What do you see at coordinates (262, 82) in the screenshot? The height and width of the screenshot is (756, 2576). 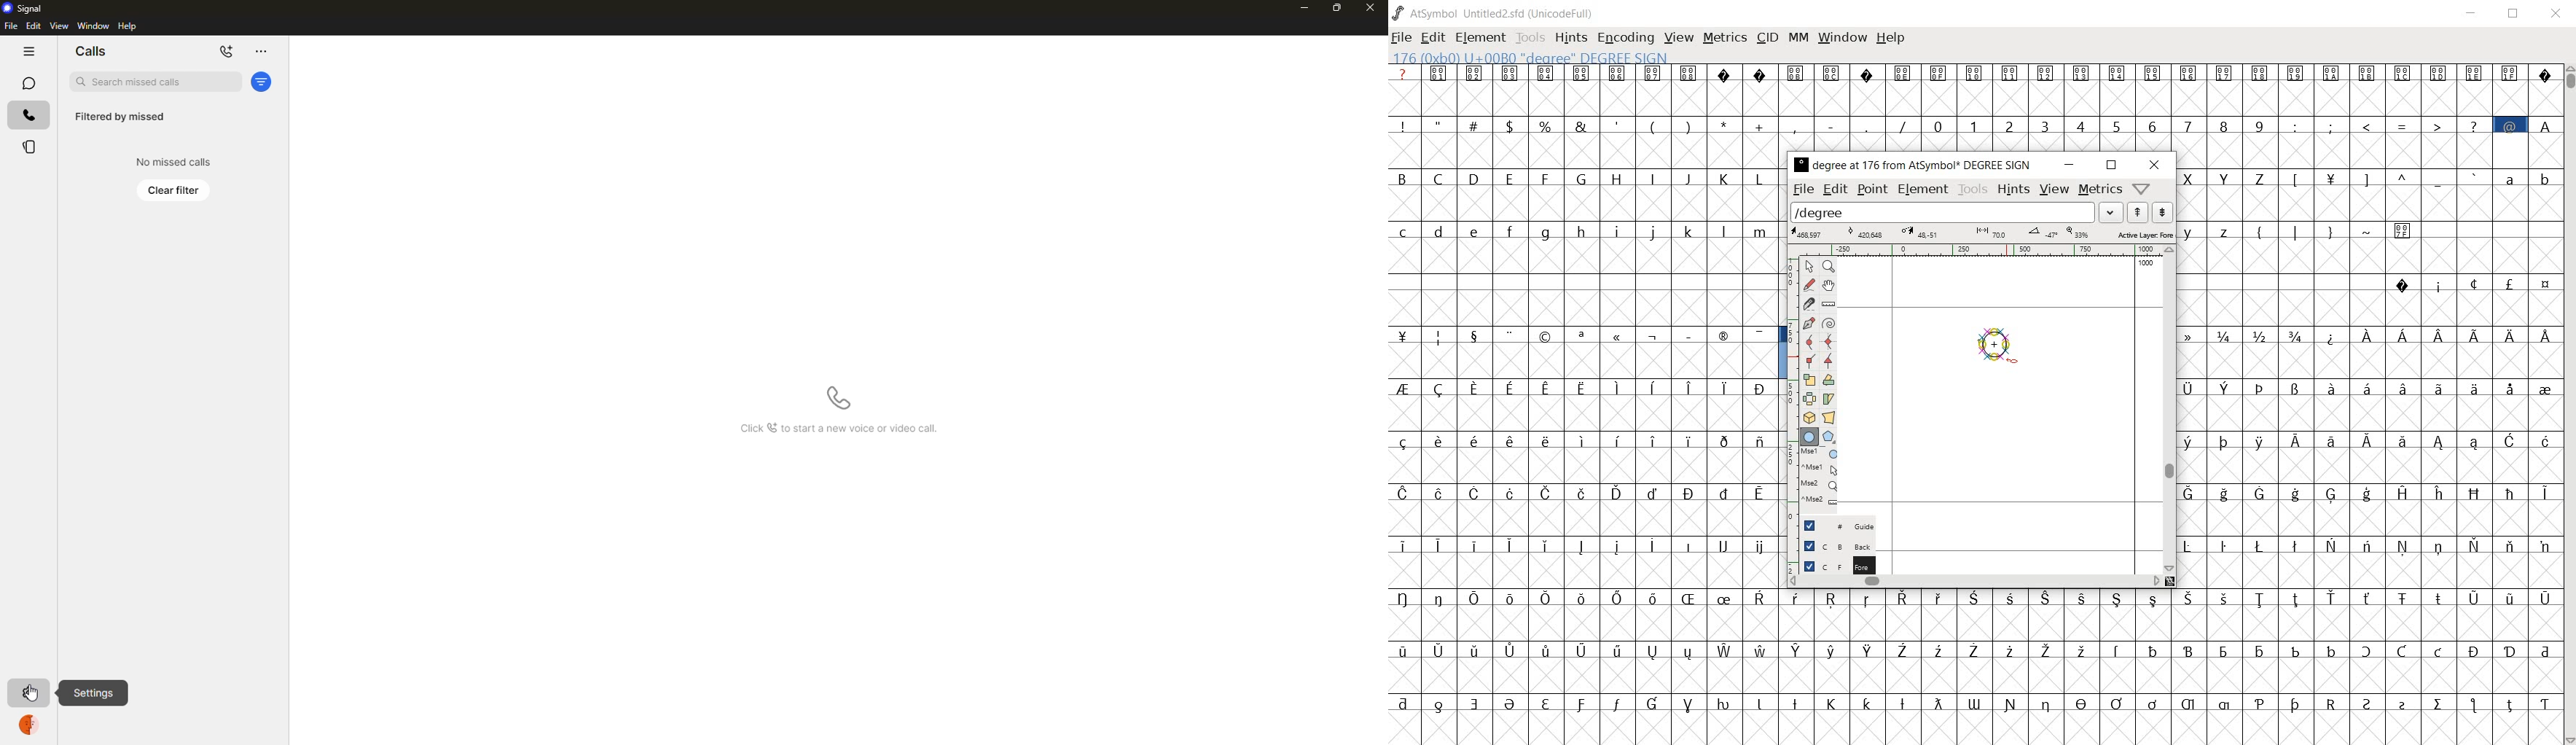 I see `filter` at bounding box center [262, 82].